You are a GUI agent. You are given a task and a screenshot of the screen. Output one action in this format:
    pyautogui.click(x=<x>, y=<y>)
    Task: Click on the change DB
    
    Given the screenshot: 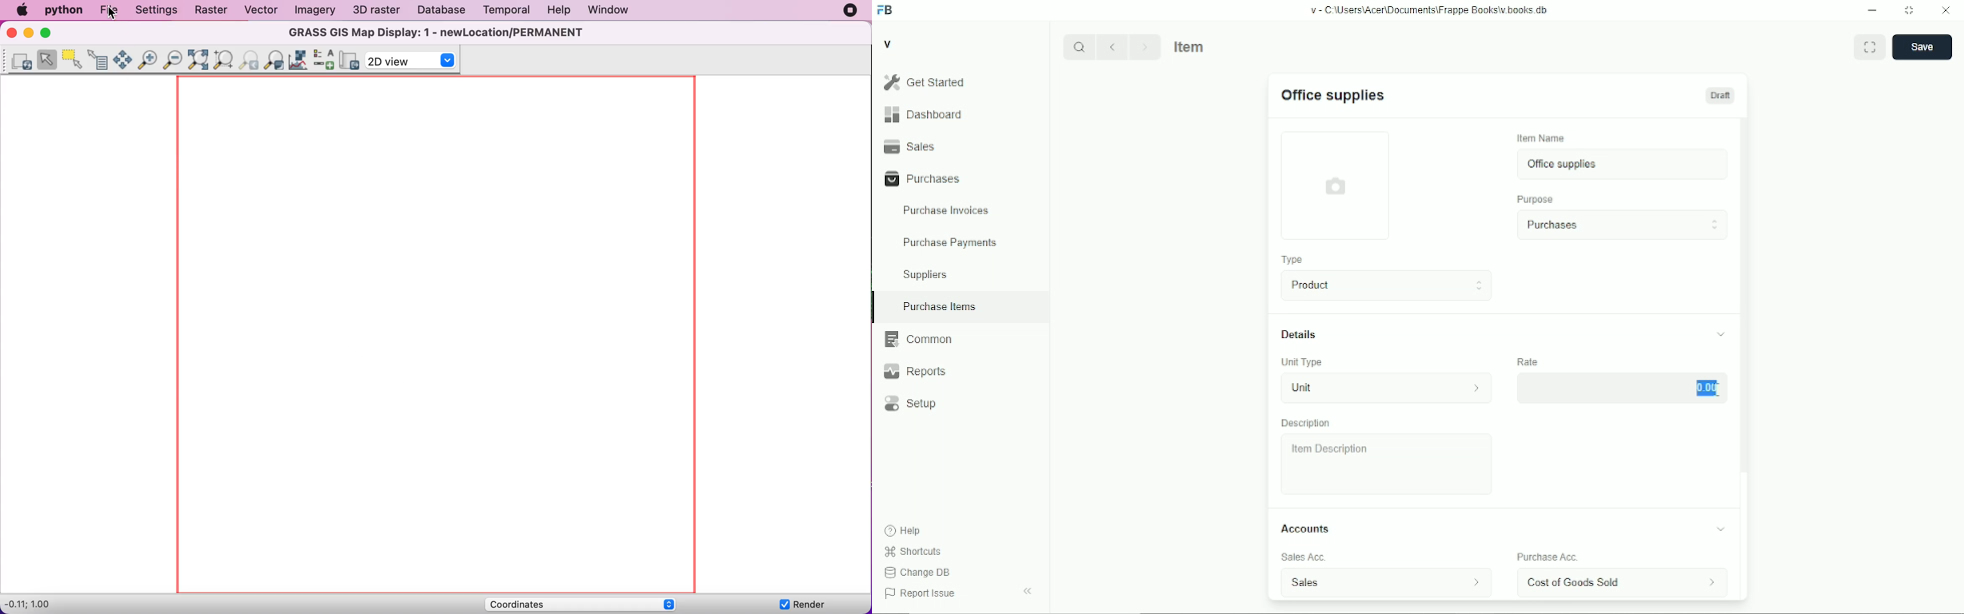 What is the action you would take?
    pyautogui.click(x=917, y=572)
    